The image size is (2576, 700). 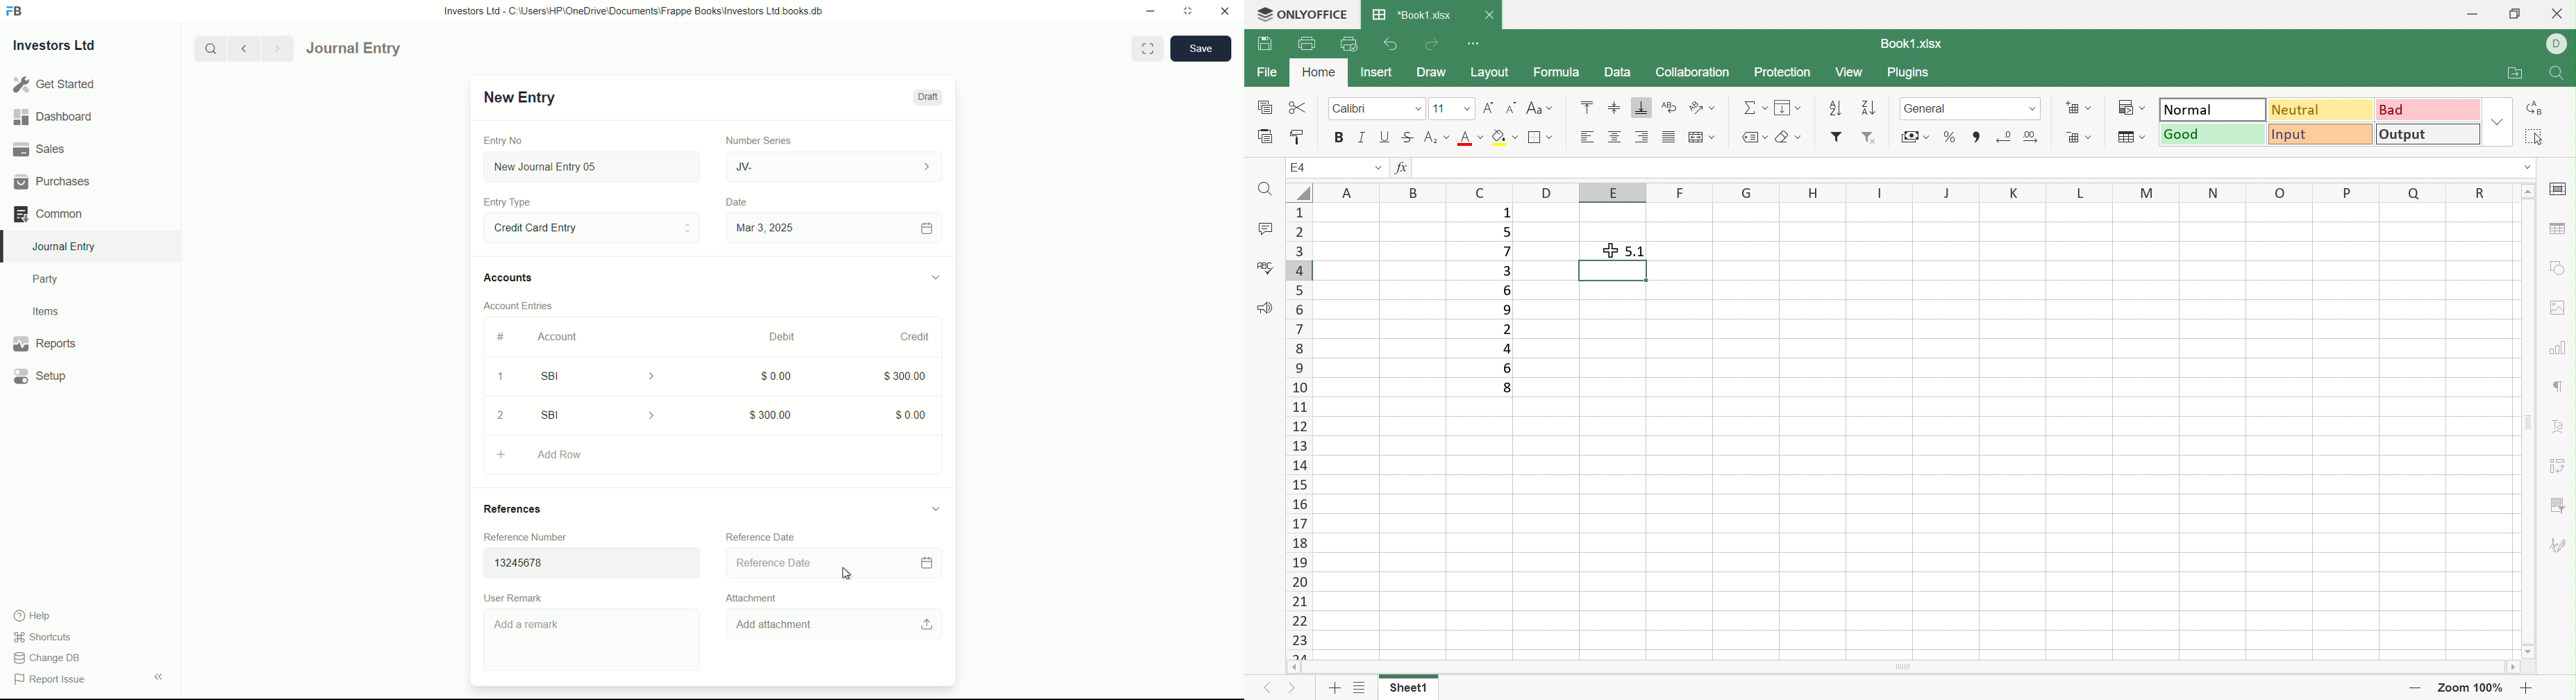 What do you see at coordinates (1589, 138) in the screenshot?
I see `Align Right` at bounding box center [1589, 138].